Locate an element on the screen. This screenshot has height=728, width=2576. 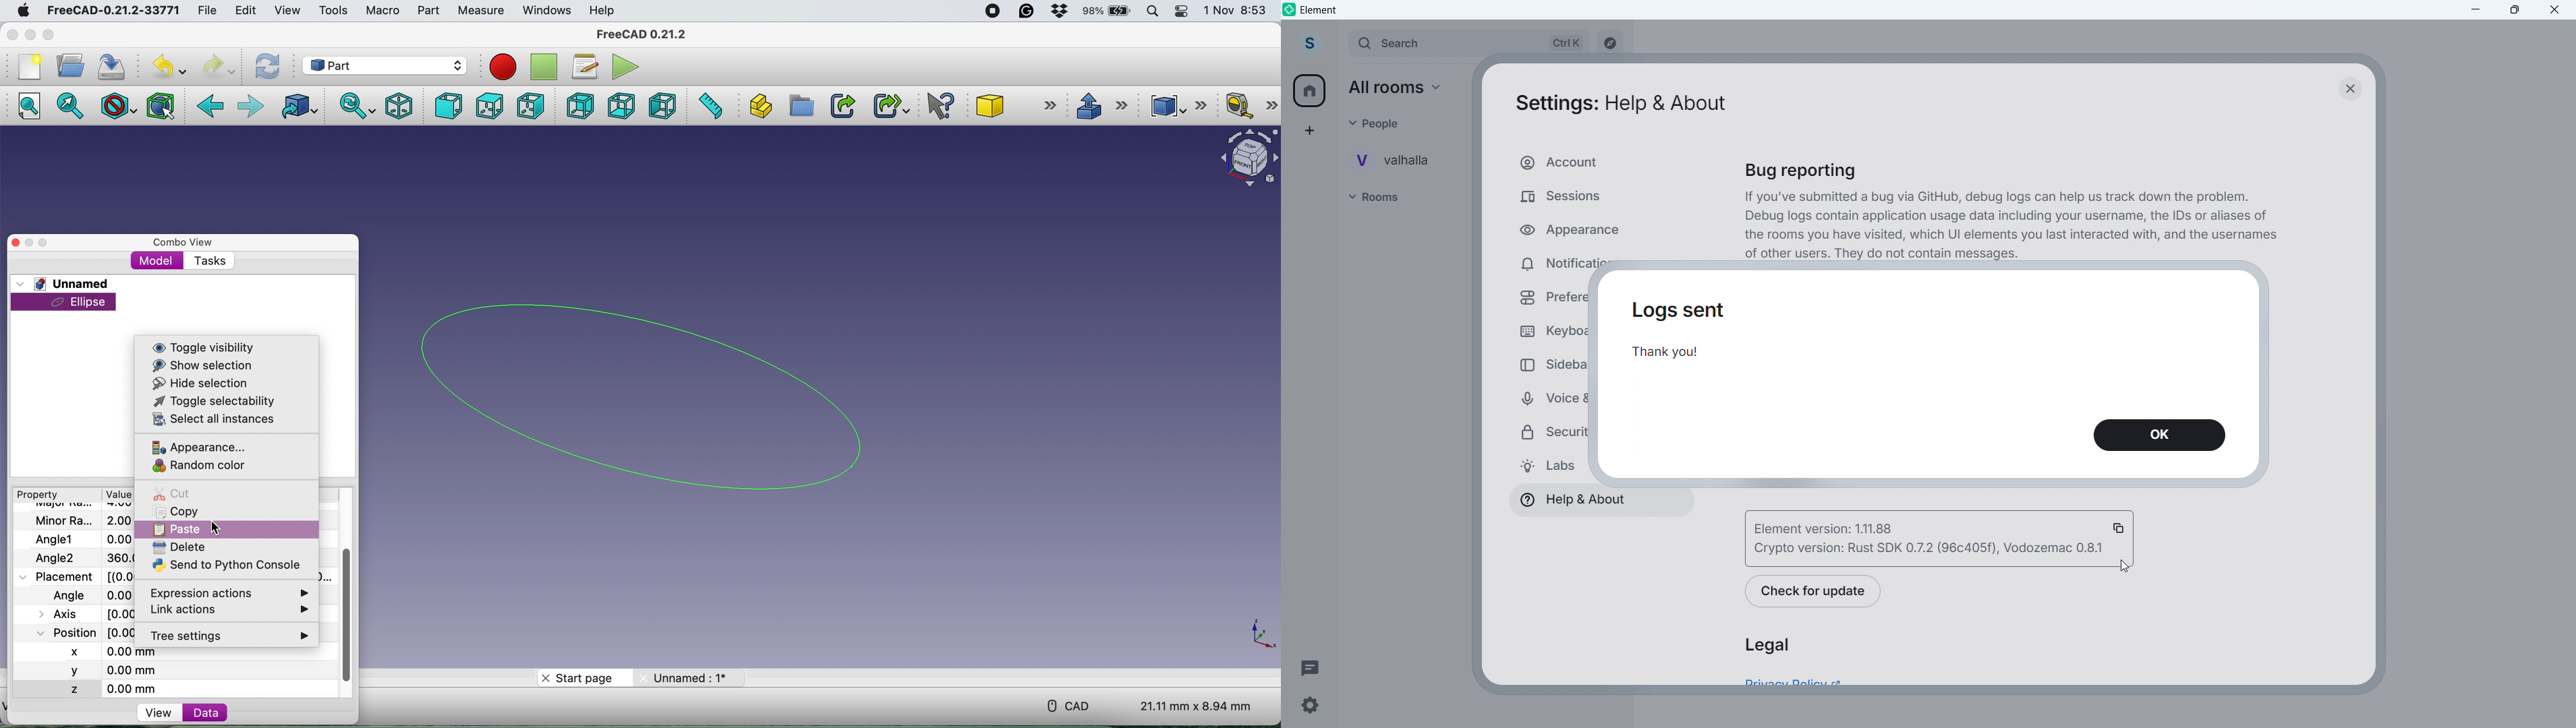
create group is located at coordinates (802, 108).